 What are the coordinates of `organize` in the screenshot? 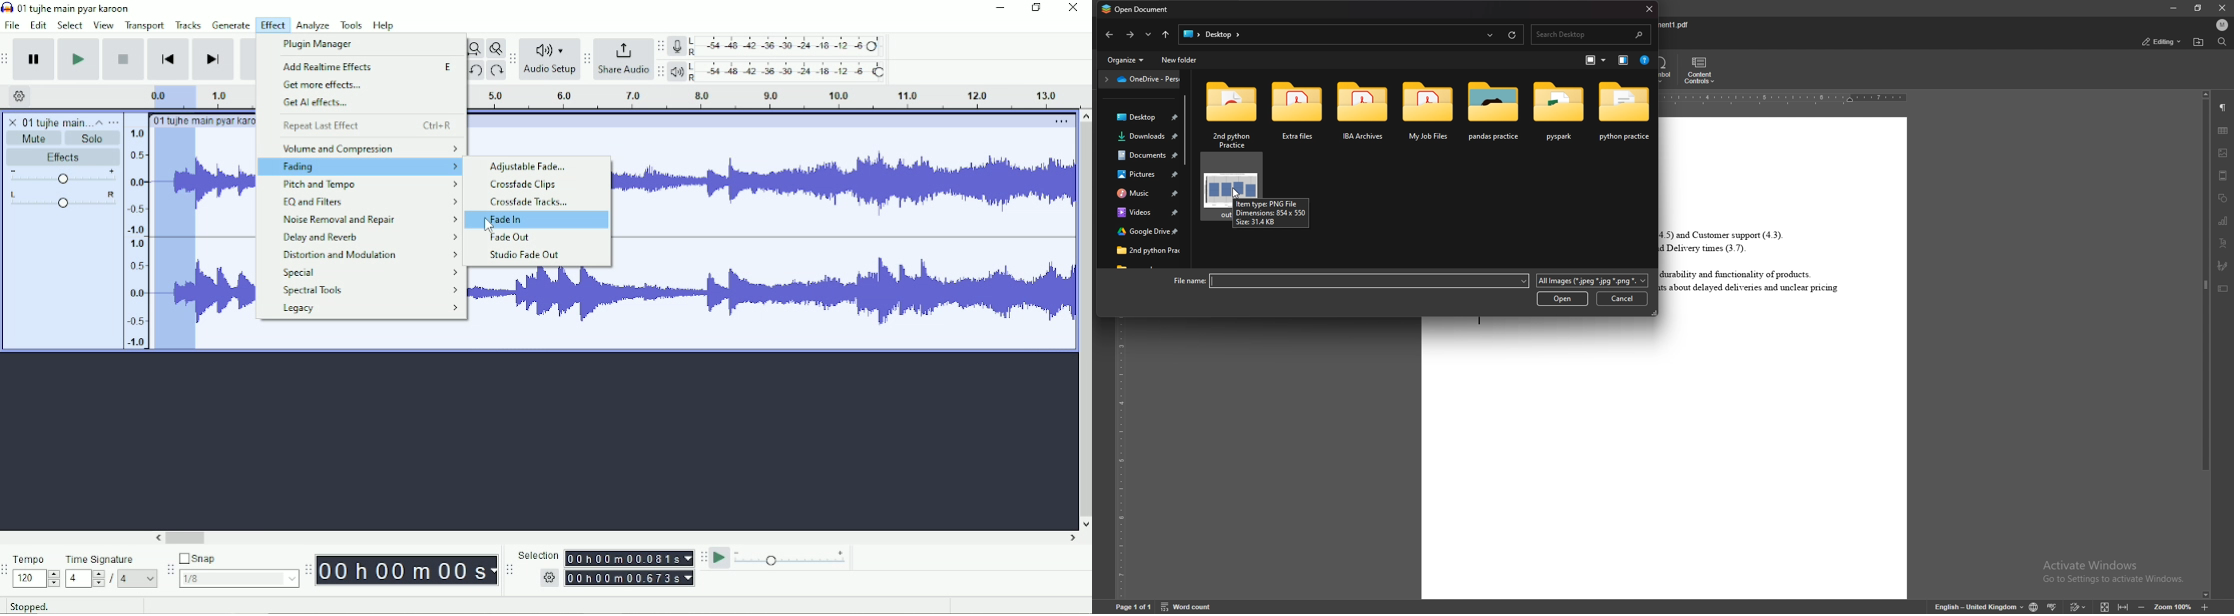 It's located at (1127, 61).